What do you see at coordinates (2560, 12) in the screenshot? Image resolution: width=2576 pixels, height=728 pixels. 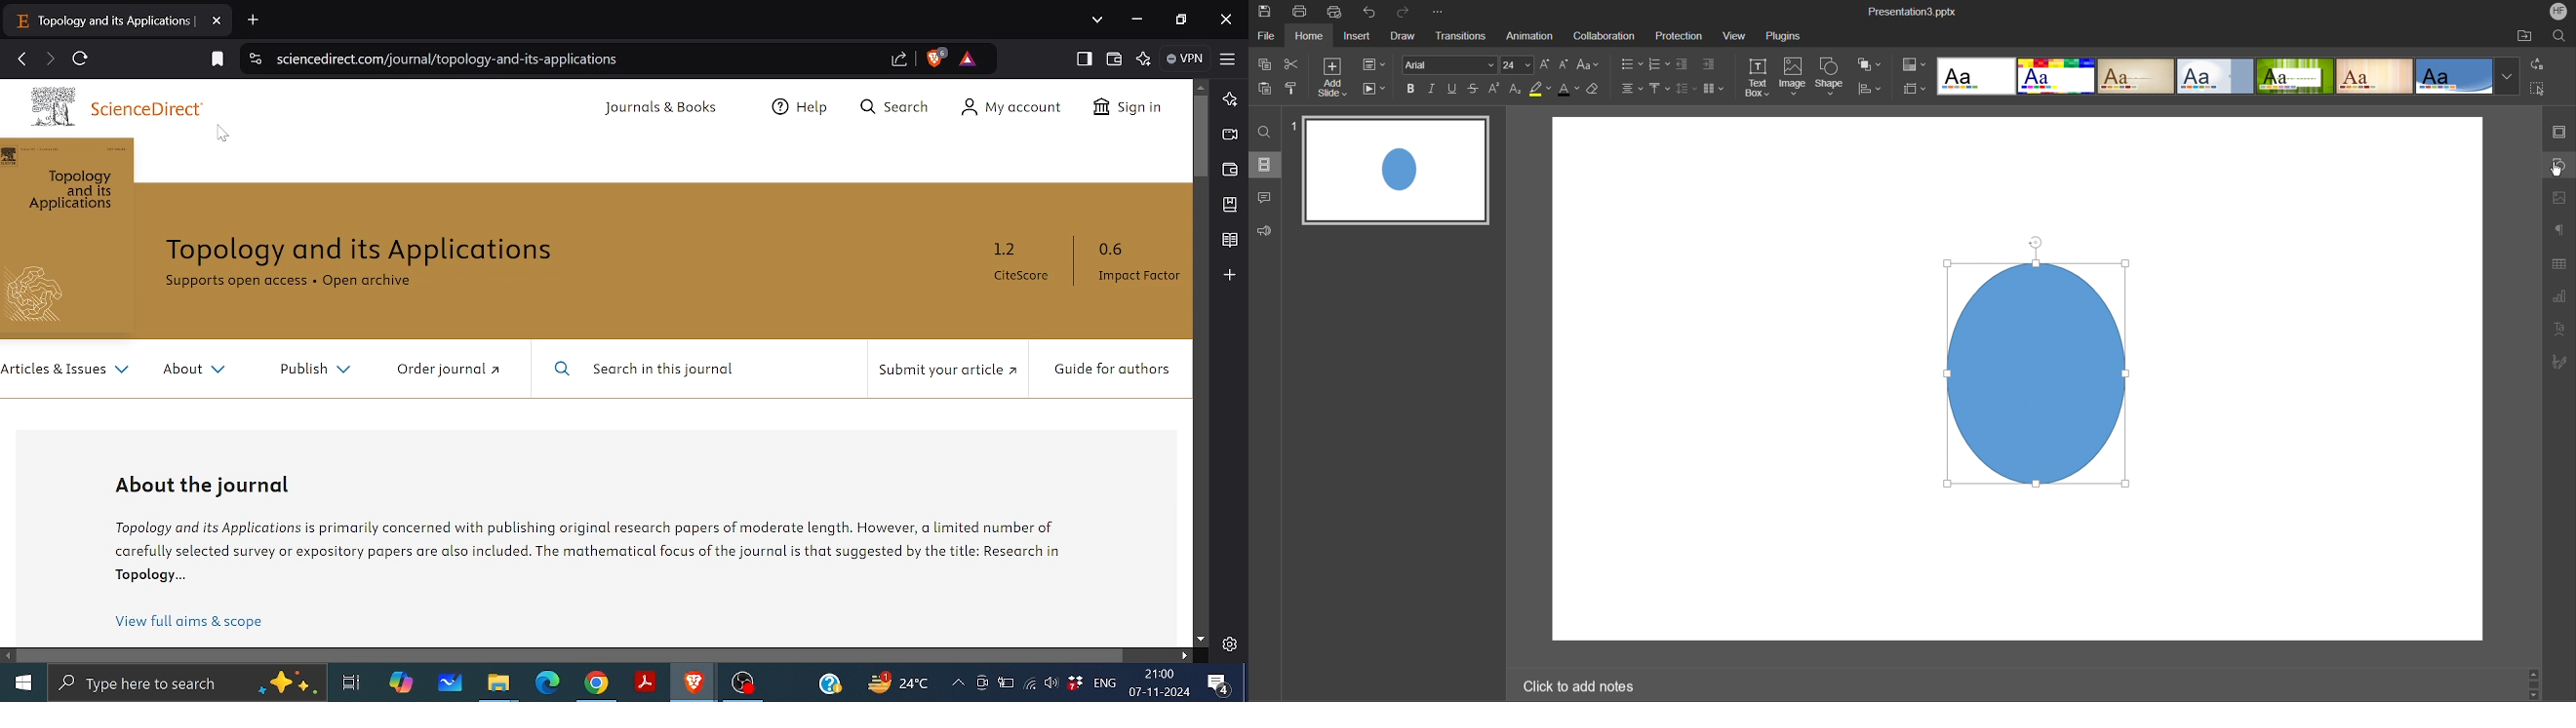 I see `Account` at bounding box center [2560, 12].